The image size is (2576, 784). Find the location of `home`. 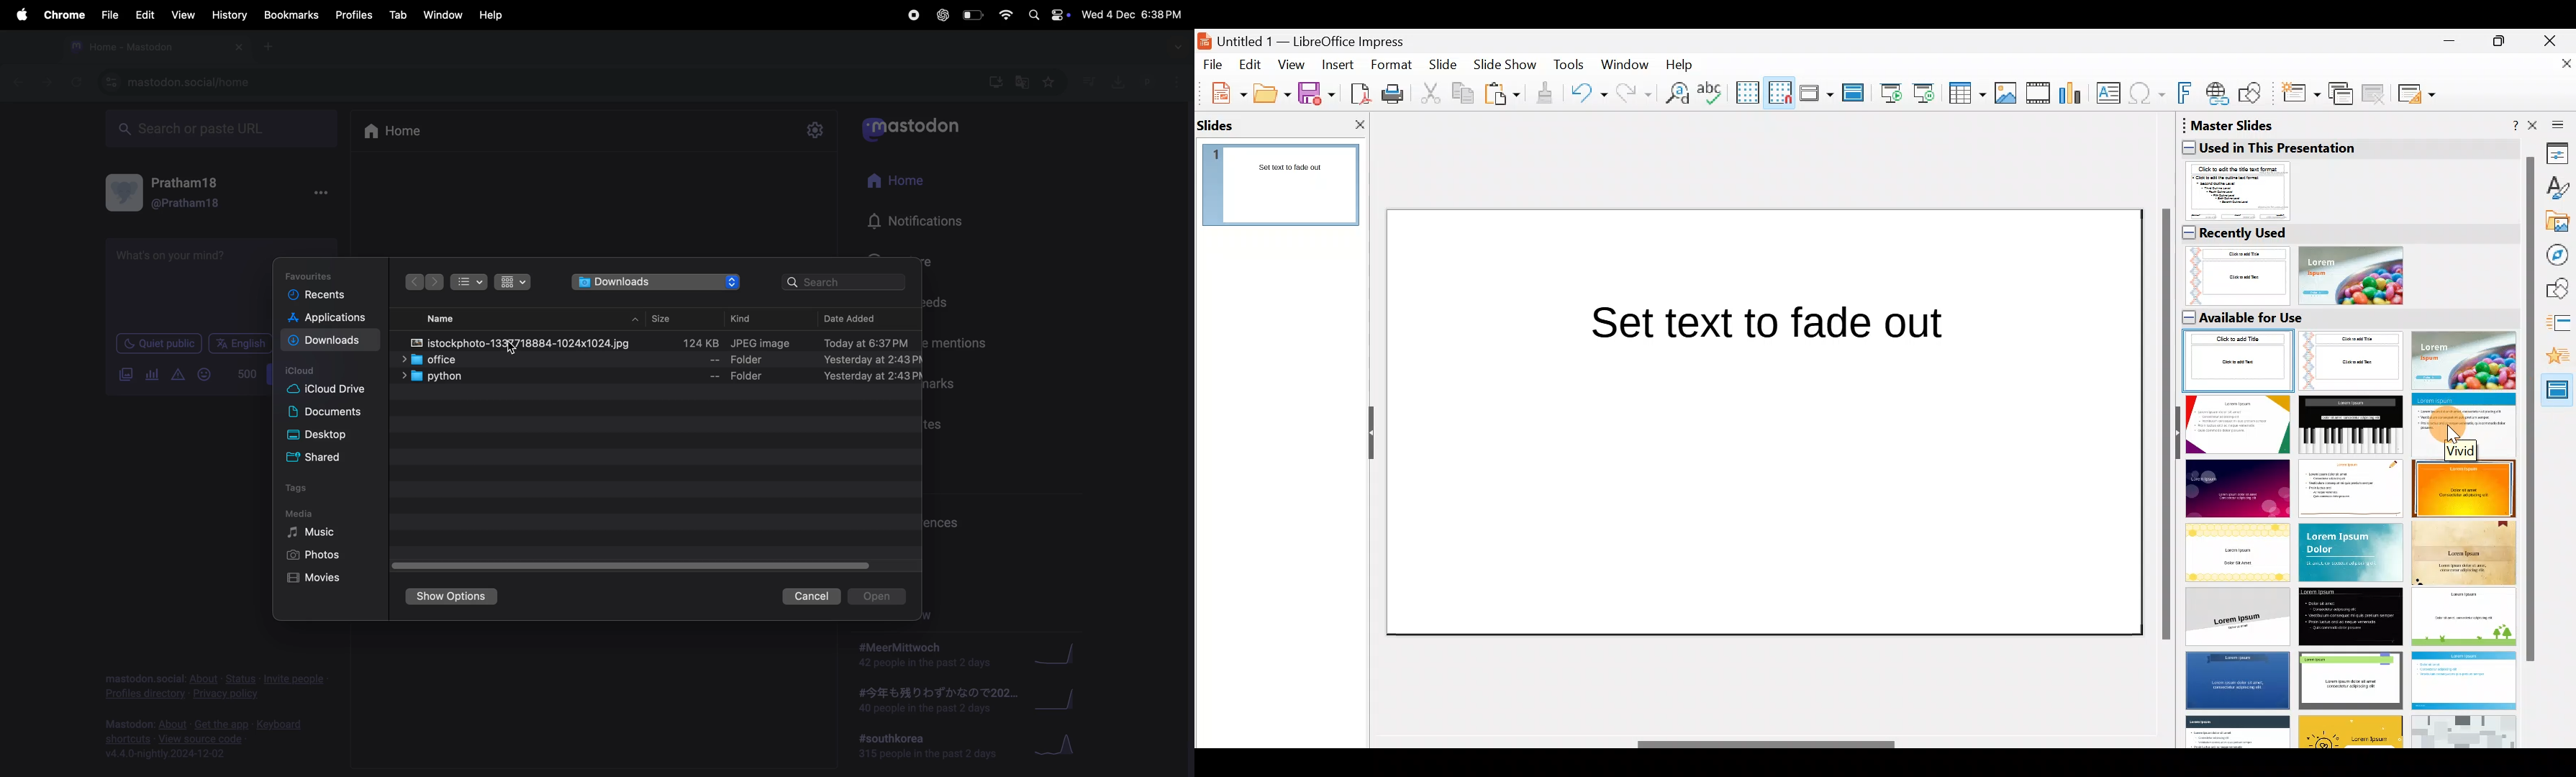

home is located at coordinates (403, 132).